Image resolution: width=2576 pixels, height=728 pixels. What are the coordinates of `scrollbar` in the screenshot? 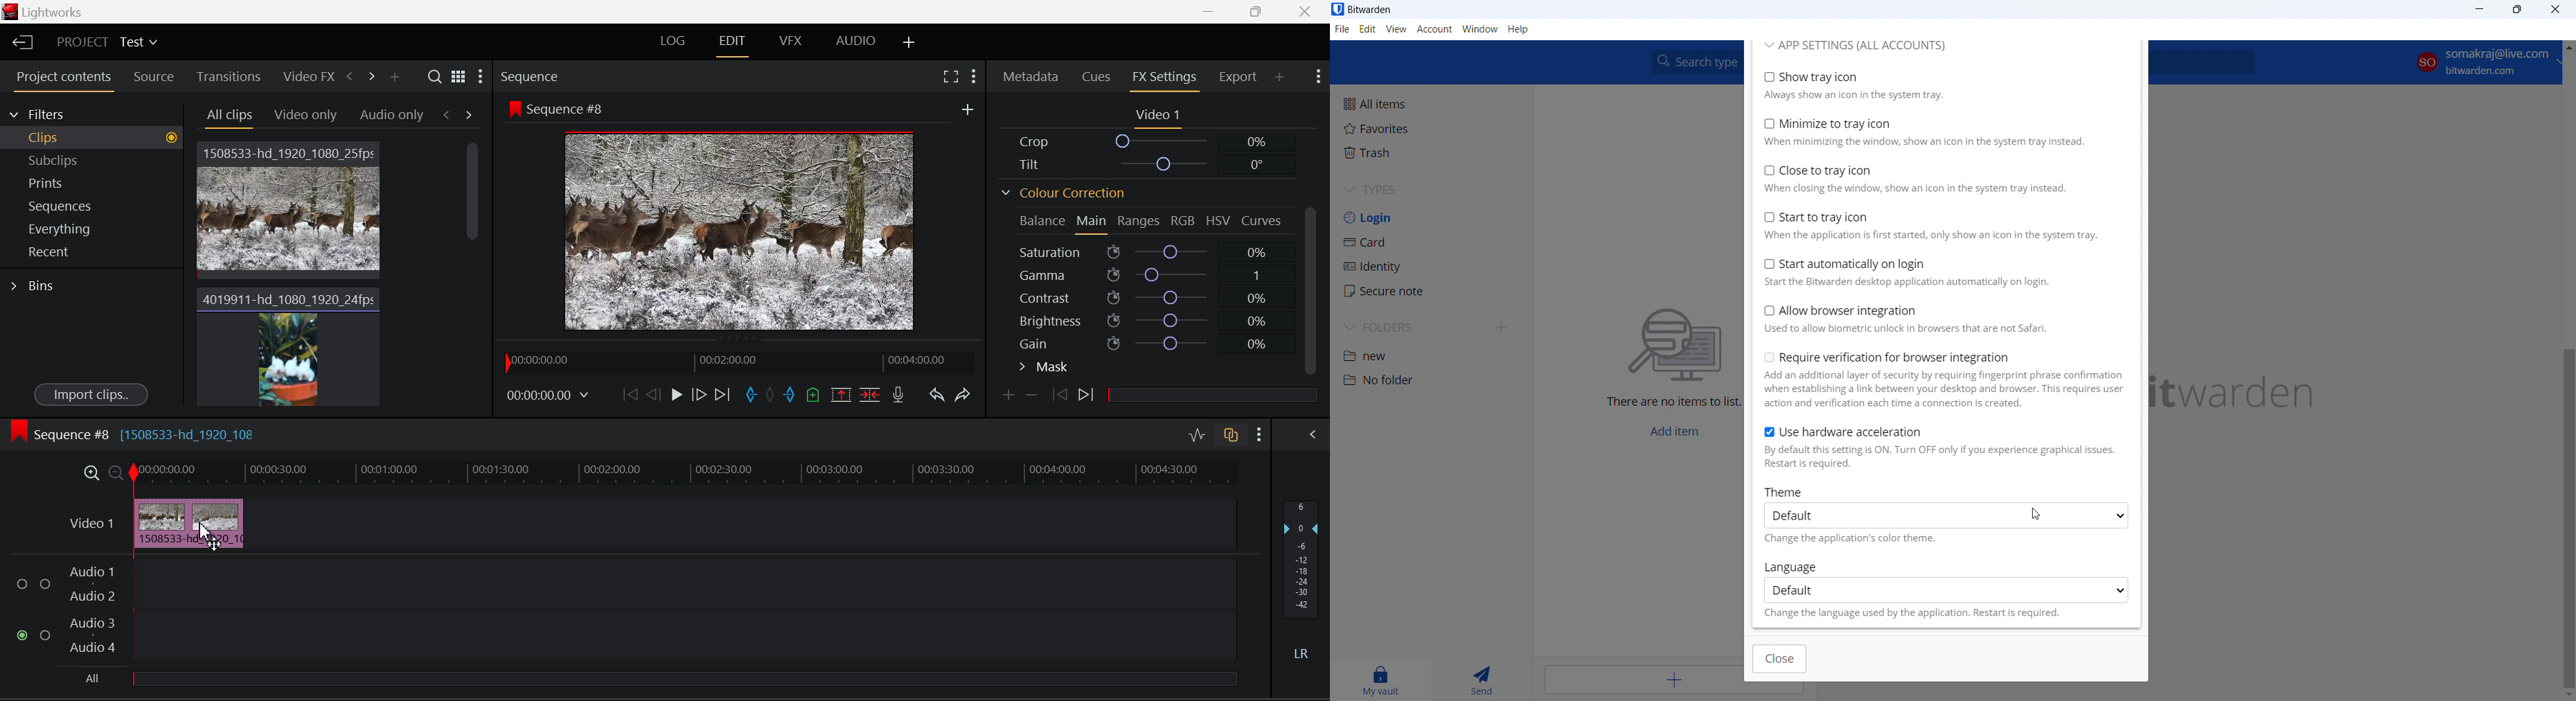 It's located at (2568, 518).